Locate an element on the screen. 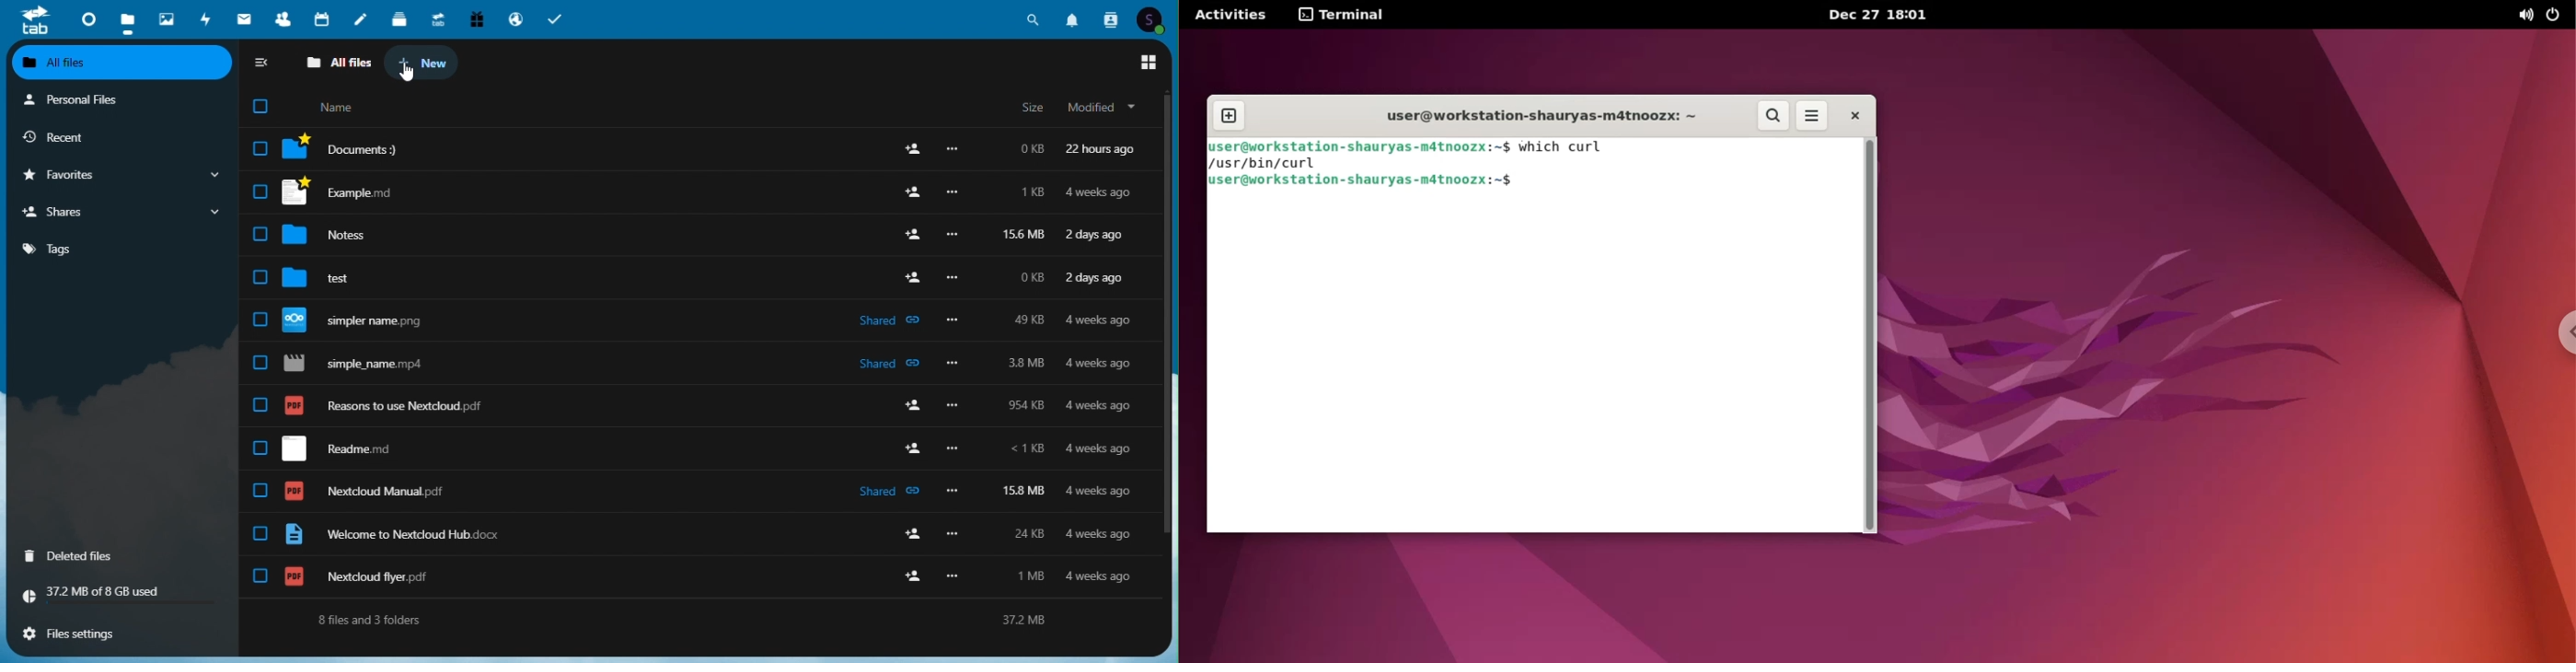  Task is located at coordinates (556, 18).